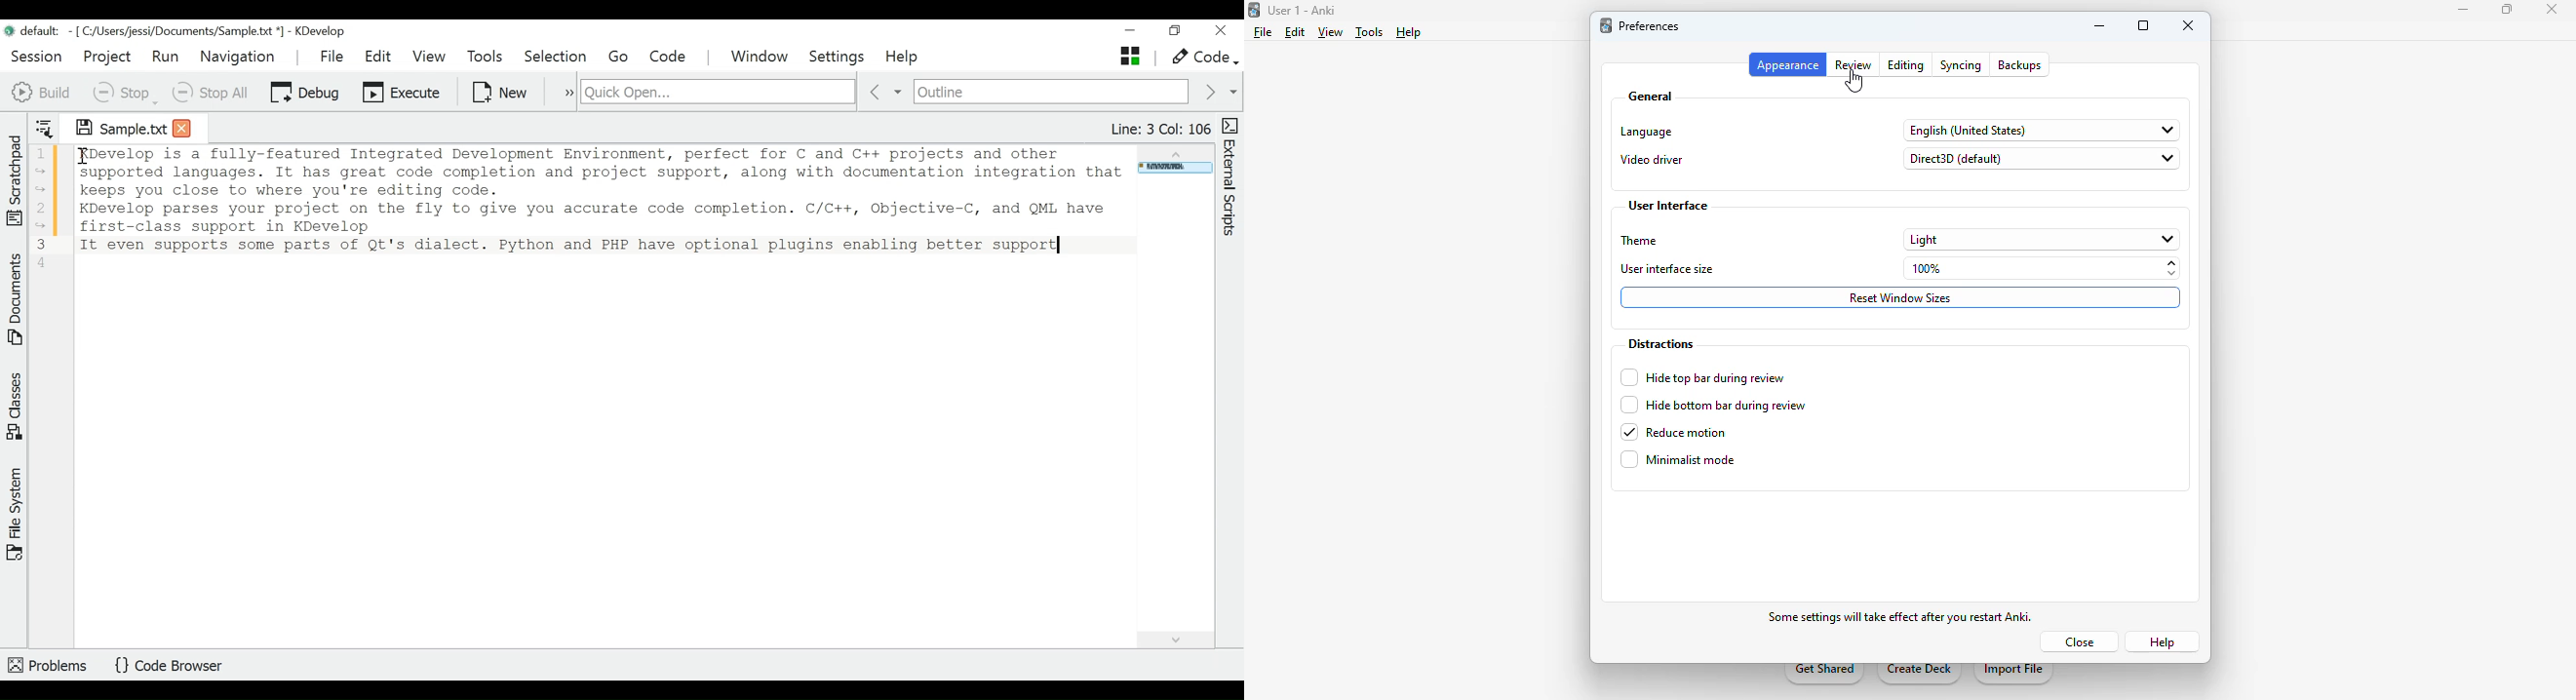  What do you see at coordinates (1651, 96) in the screenshot?
I see `general` at bounding box center [1651, 96].